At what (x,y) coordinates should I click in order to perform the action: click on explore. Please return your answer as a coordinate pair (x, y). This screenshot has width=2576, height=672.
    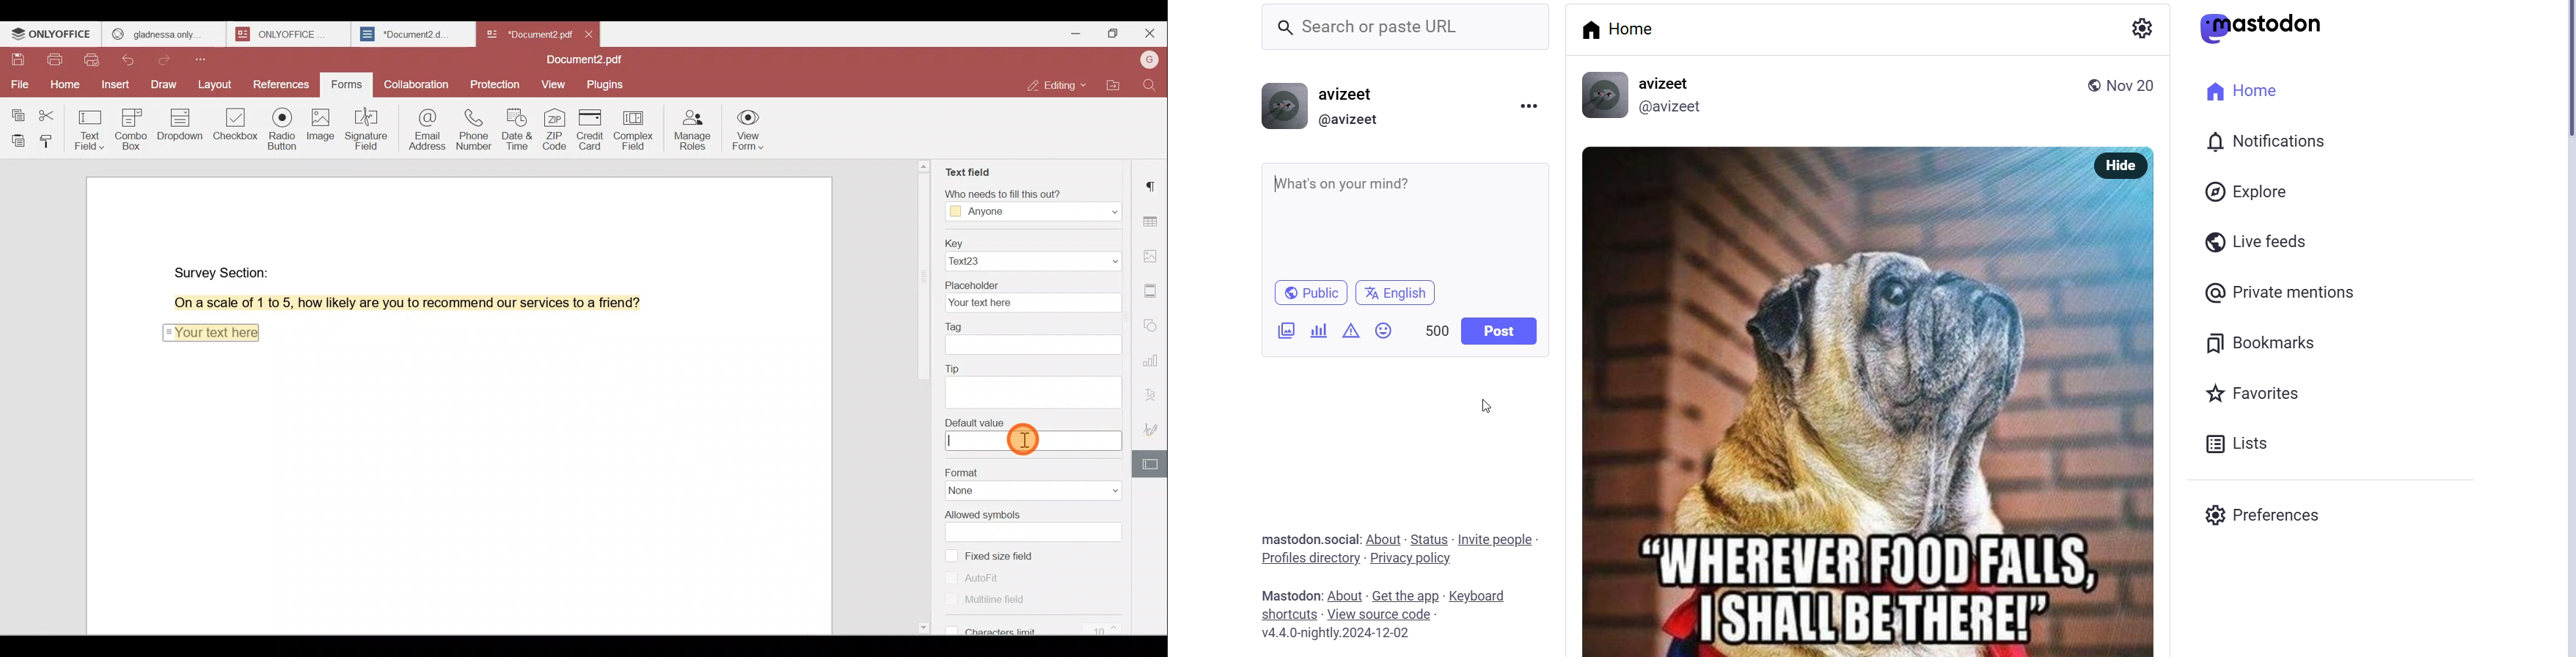
    Looking at the image, I should click on (2258, 195).